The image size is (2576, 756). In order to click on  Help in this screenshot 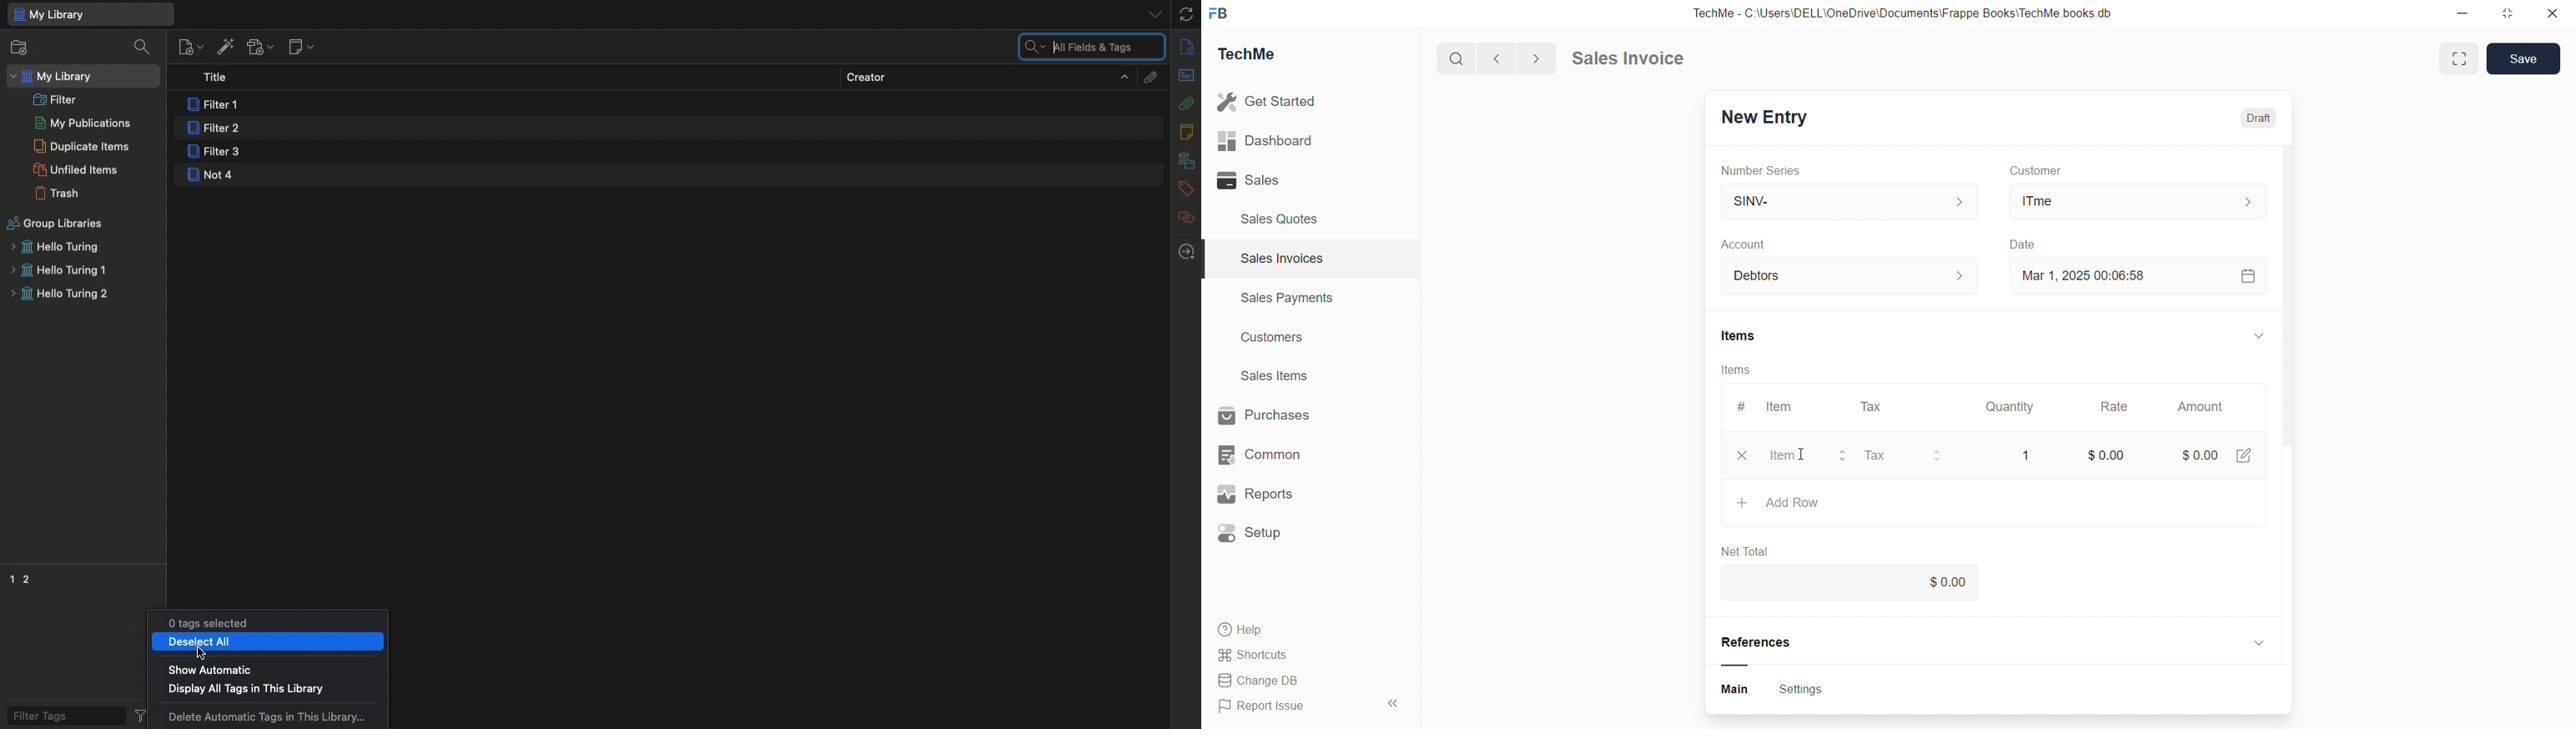, I will do `click(1248, 632)`.